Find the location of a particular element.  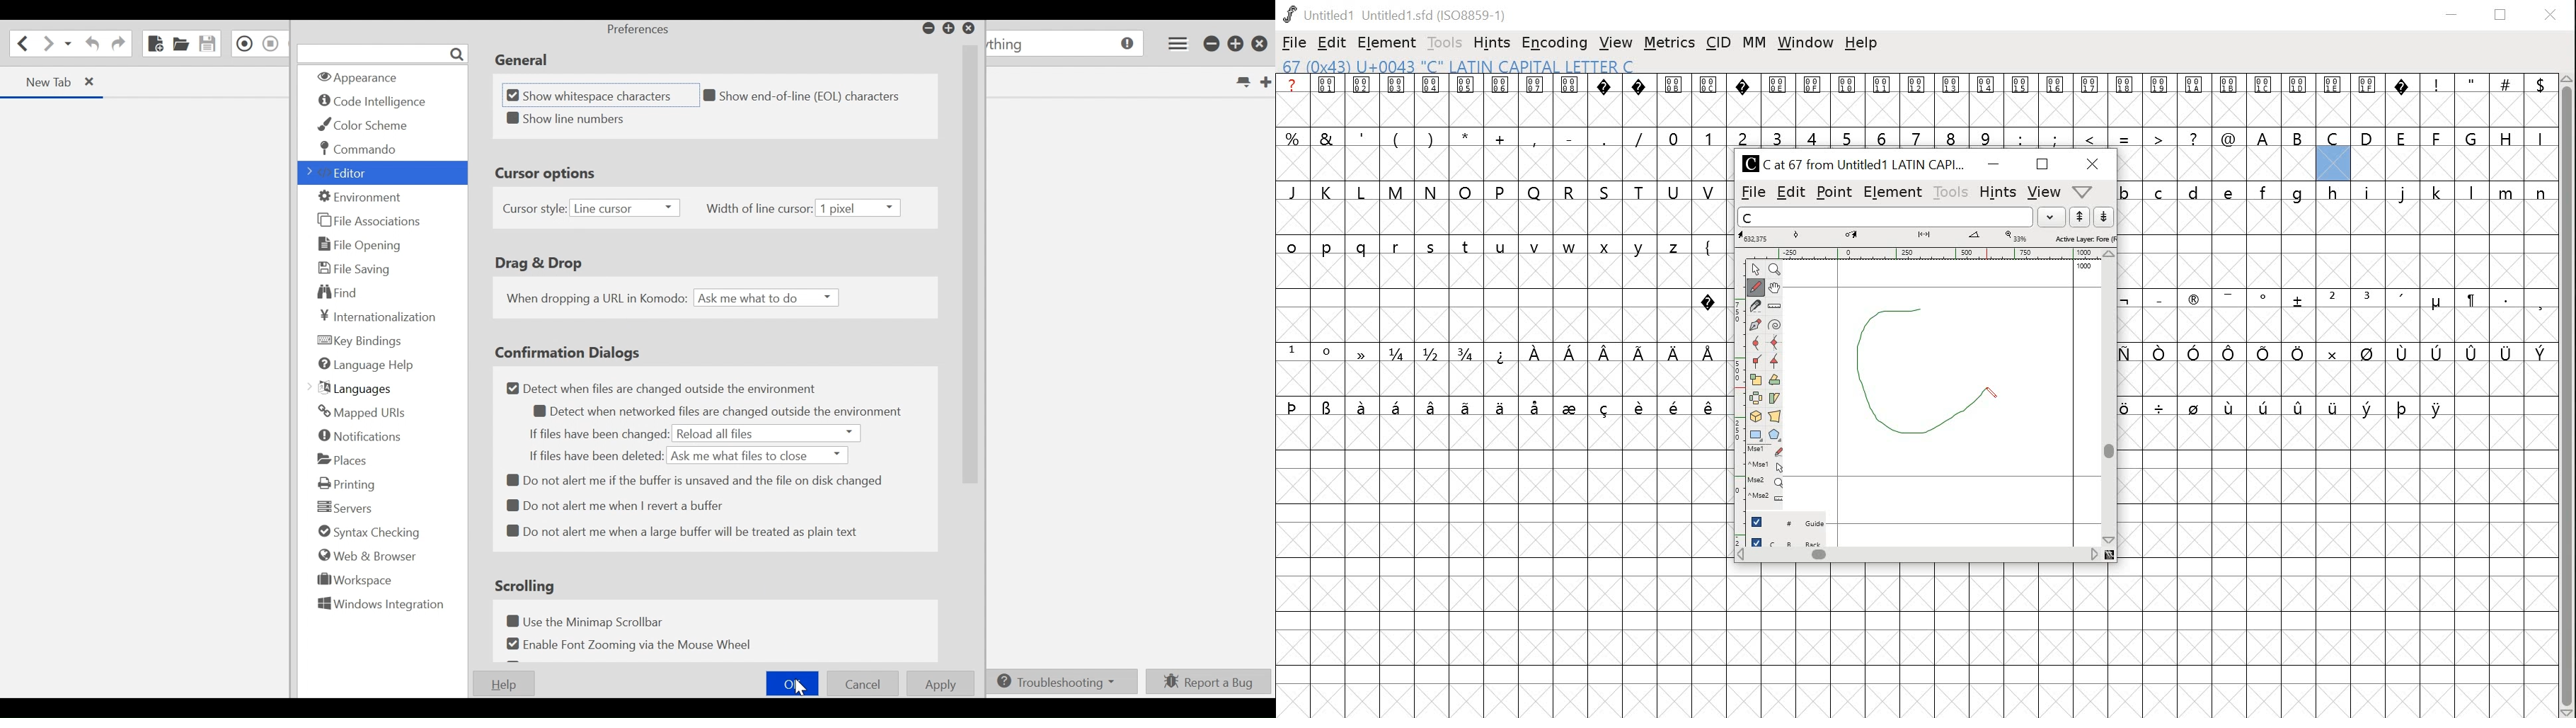

Syntax checking is located at coordinates (366, 532).